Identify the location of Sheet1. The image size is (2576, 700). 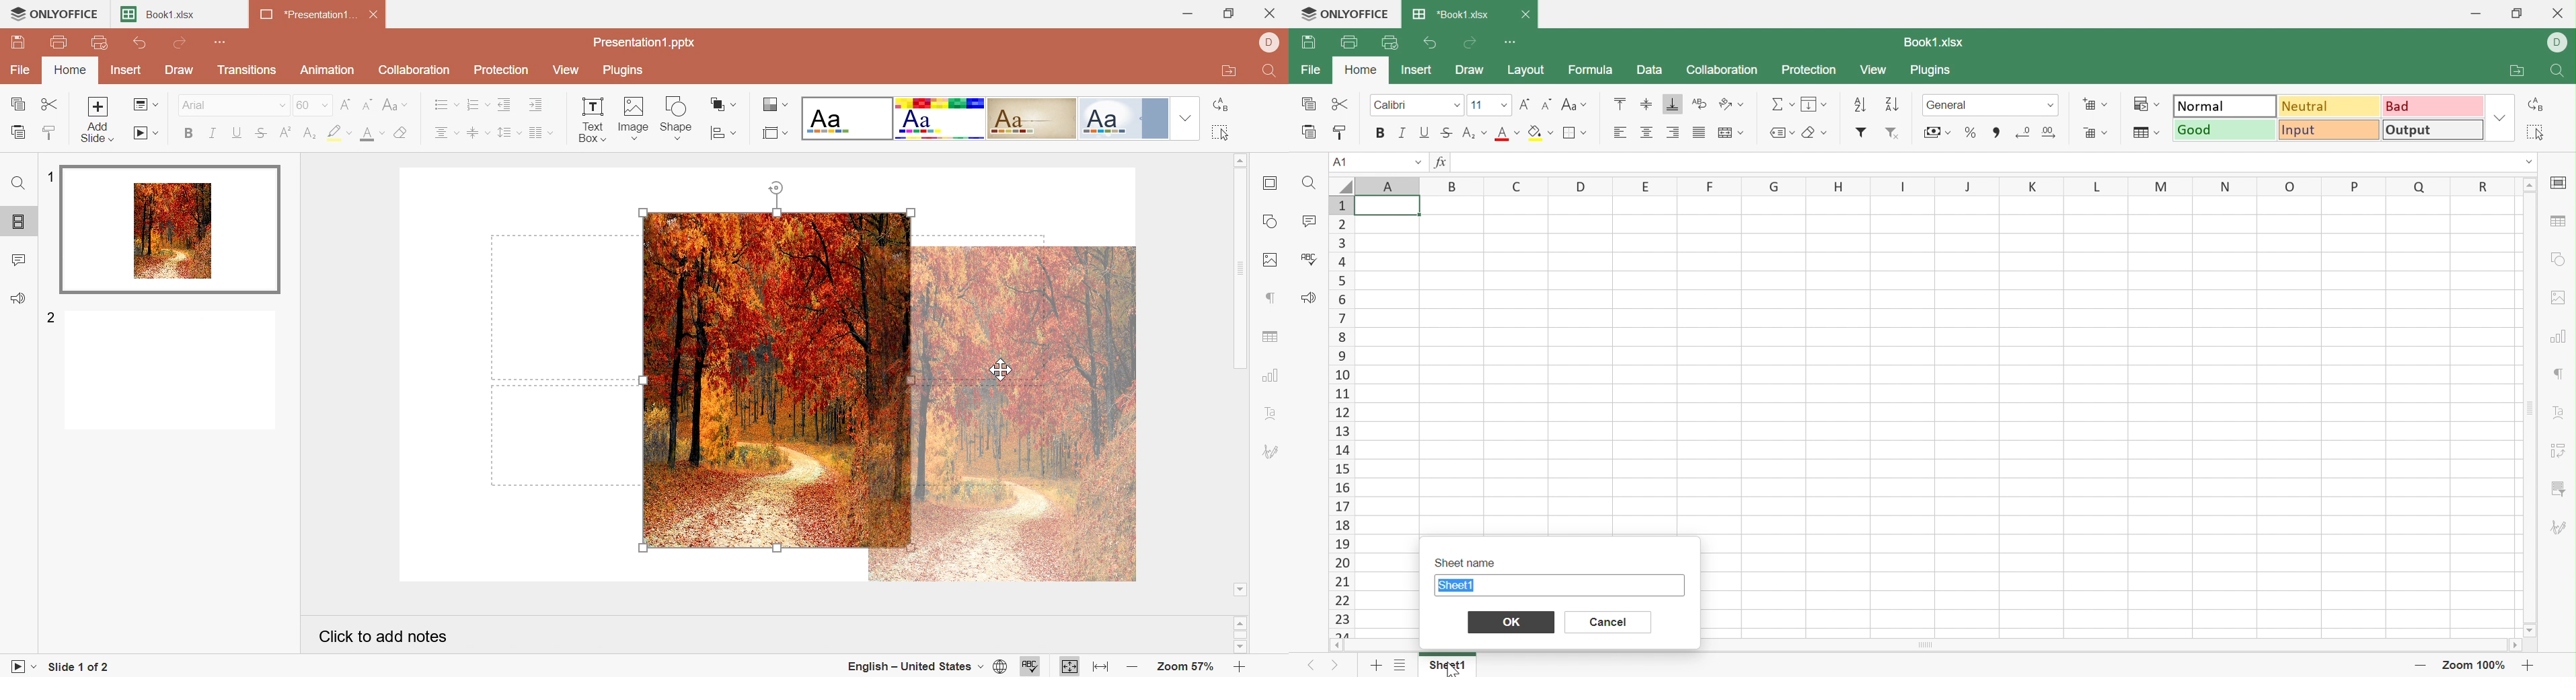
(1448, 668).